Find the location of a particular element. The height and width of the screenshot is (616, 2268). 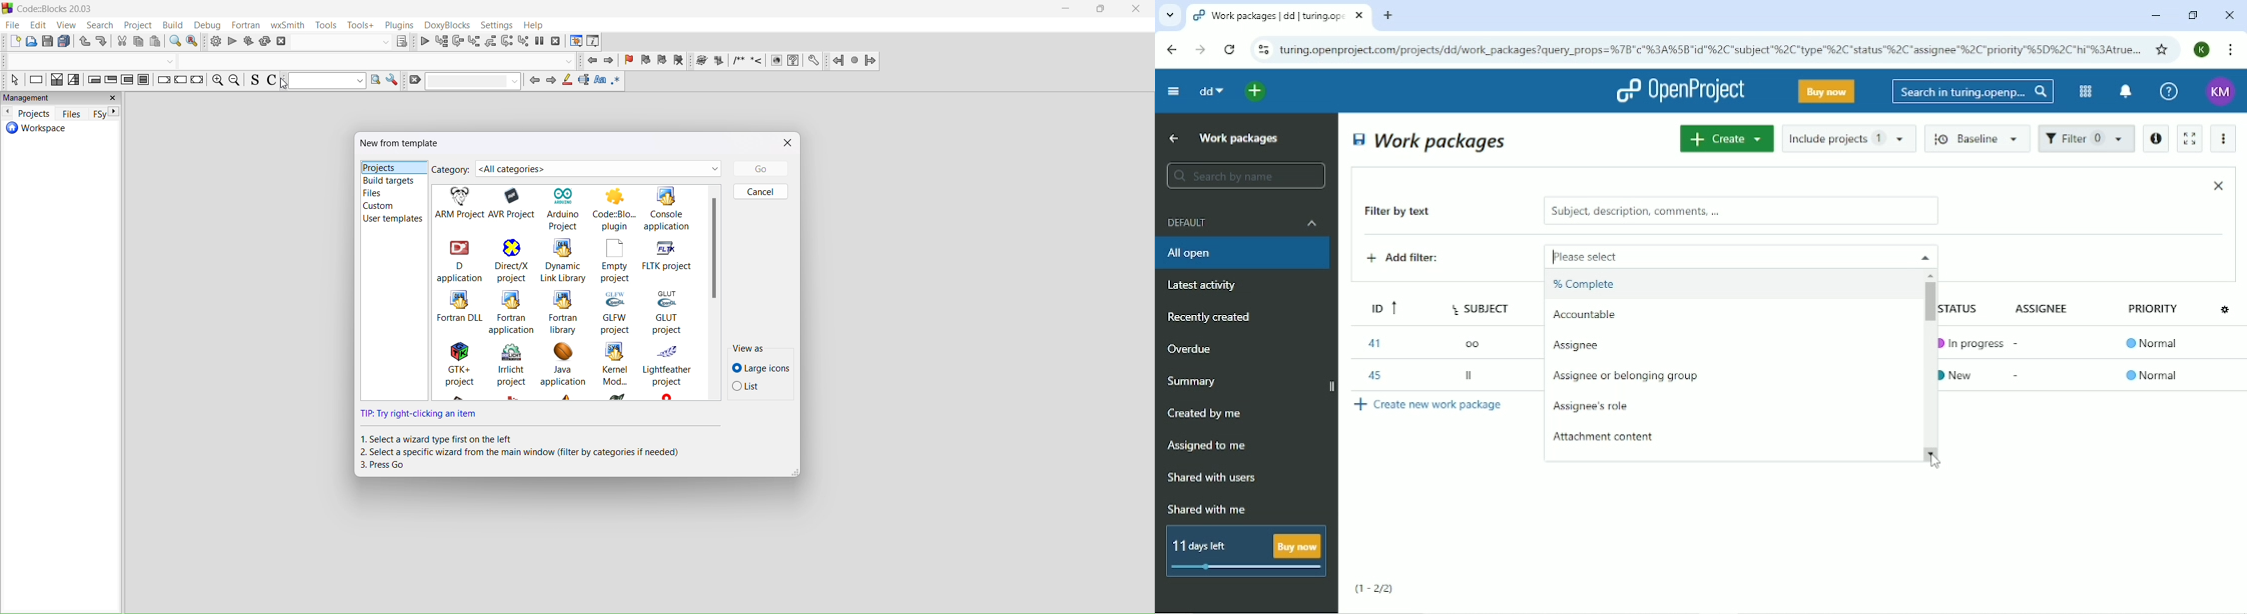

find is located at coordinates (176, 42).